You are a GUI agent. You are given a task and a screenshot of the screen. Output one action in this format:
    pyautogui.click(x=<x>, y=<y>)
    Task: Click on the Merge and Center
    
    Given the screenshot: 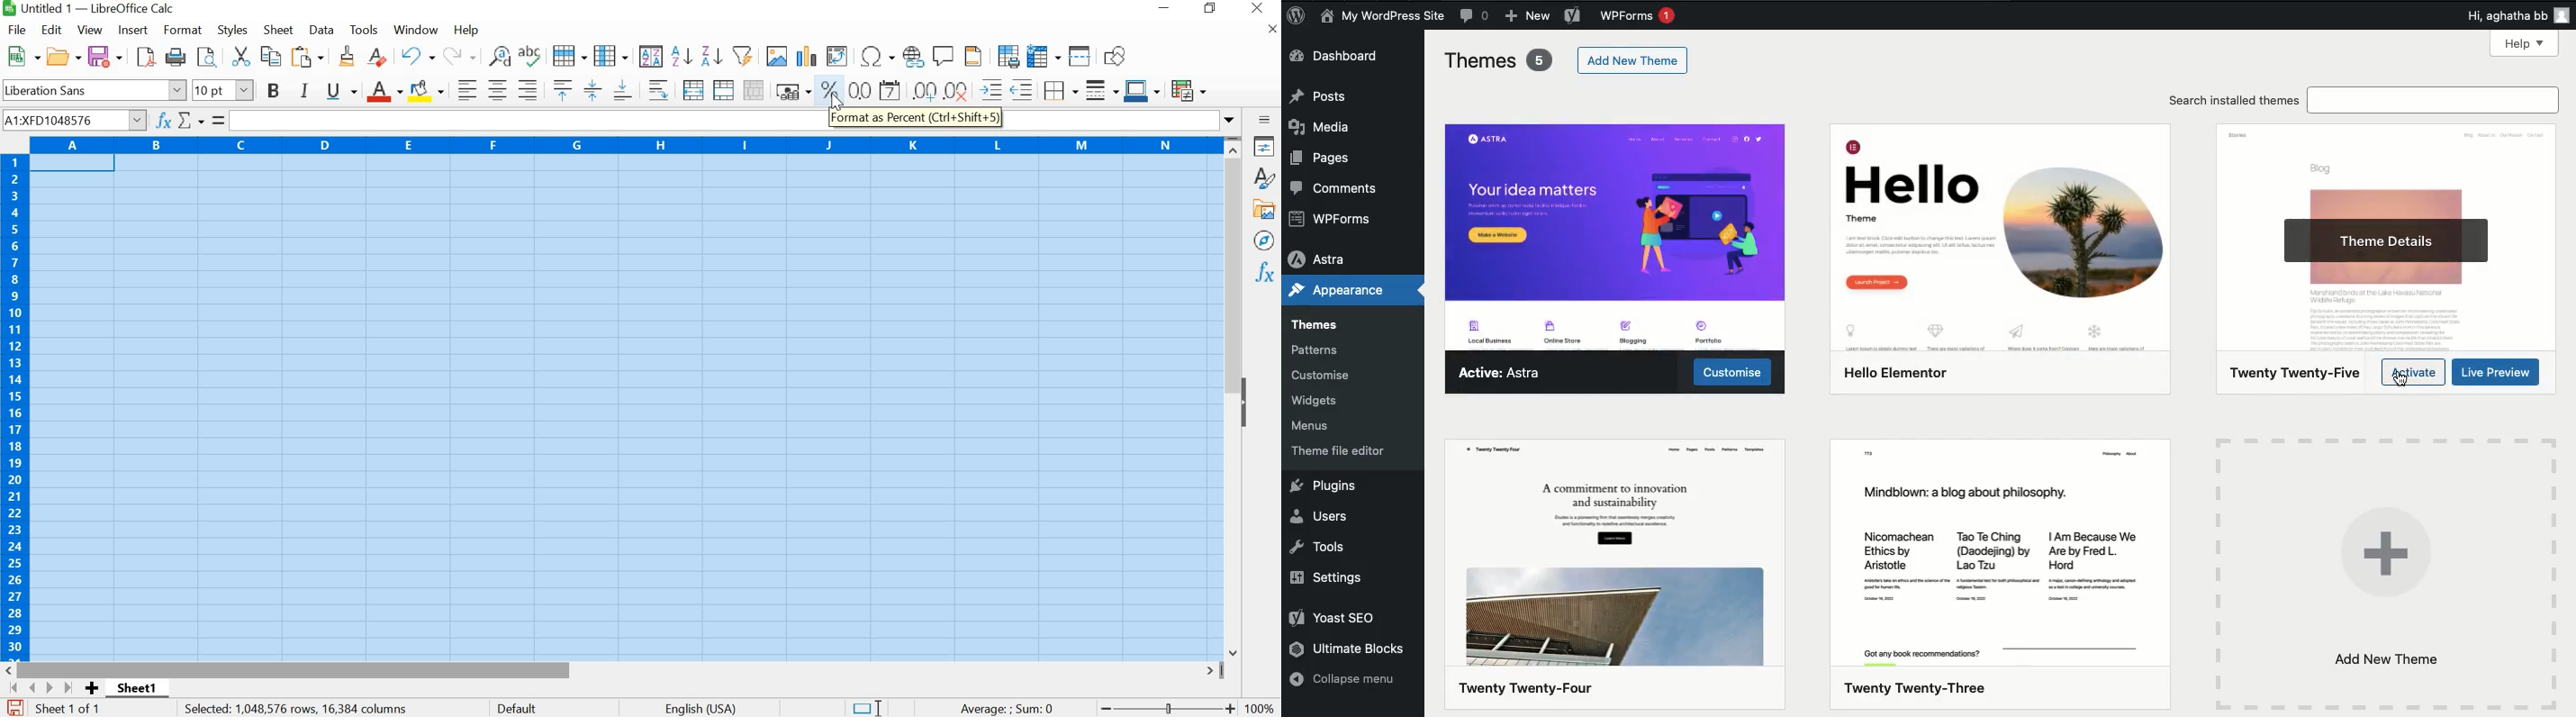 What is the action you would take?
    pyautogui.click(x=694, y=90)
    